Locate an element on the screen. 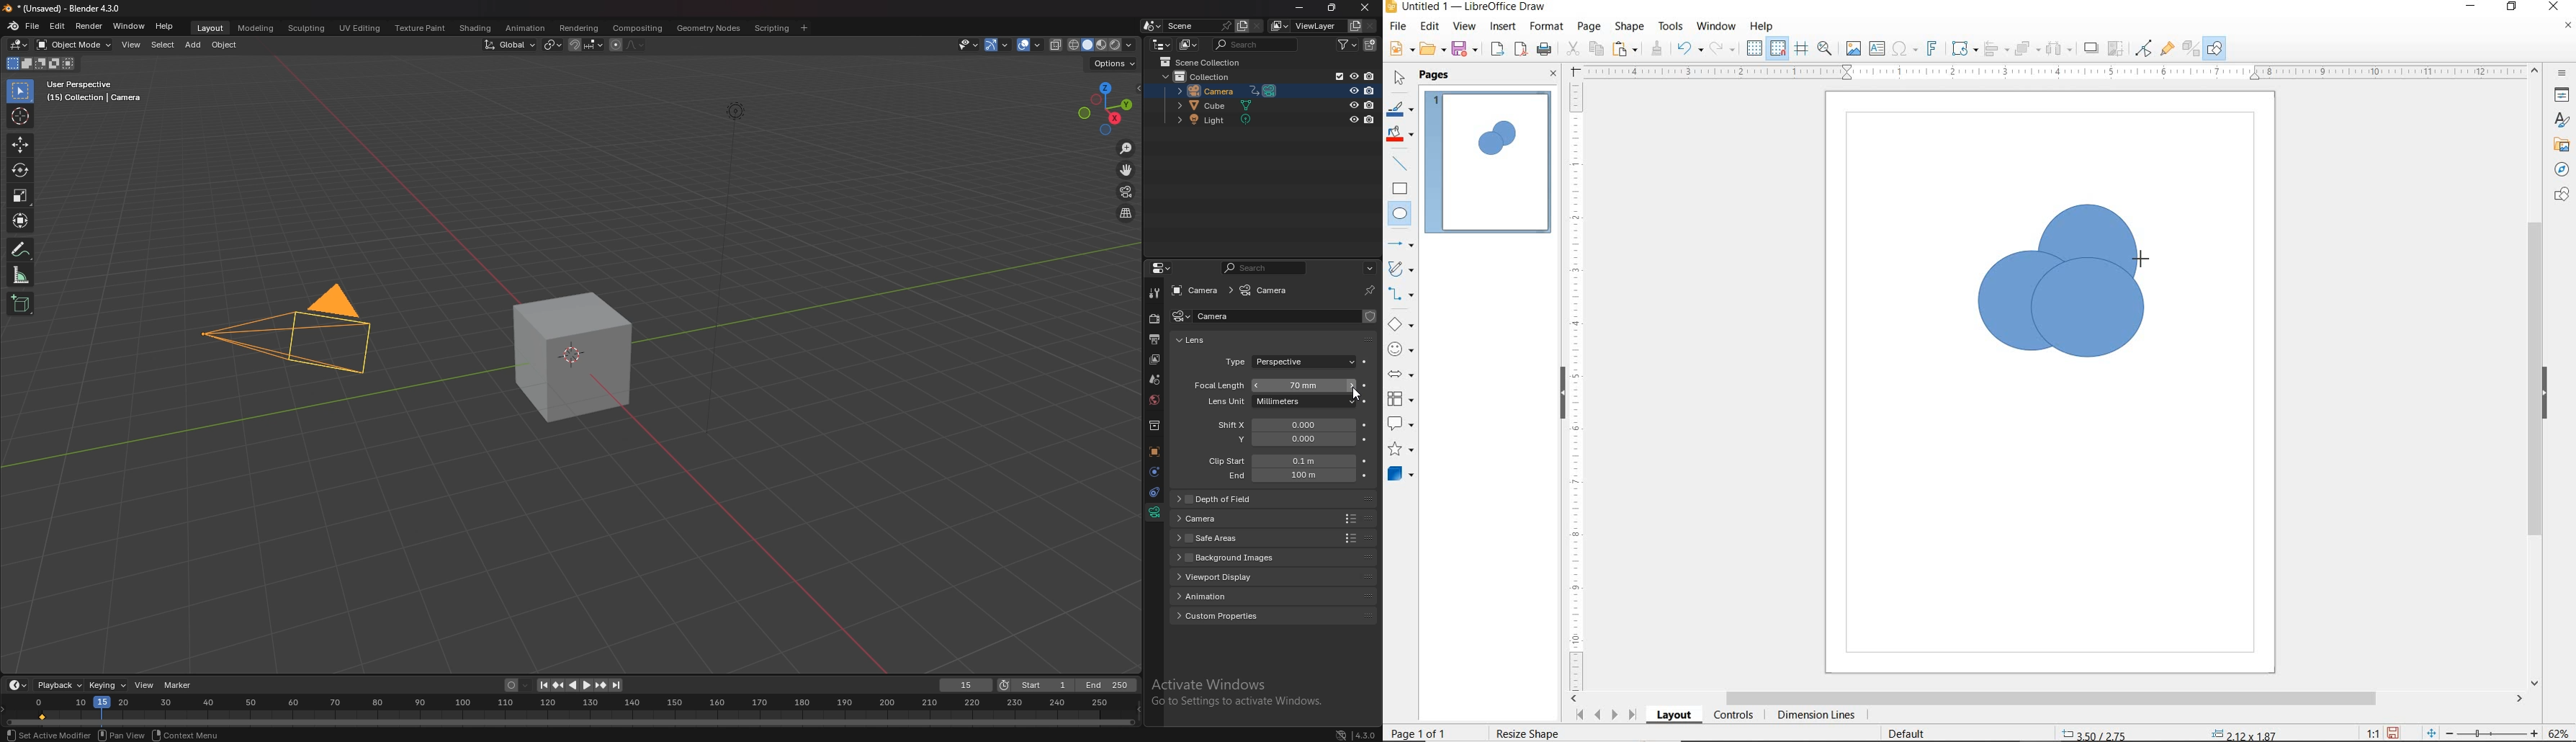 The image size is (2576, 756). HIDE is located at coordinates (1560, 391).